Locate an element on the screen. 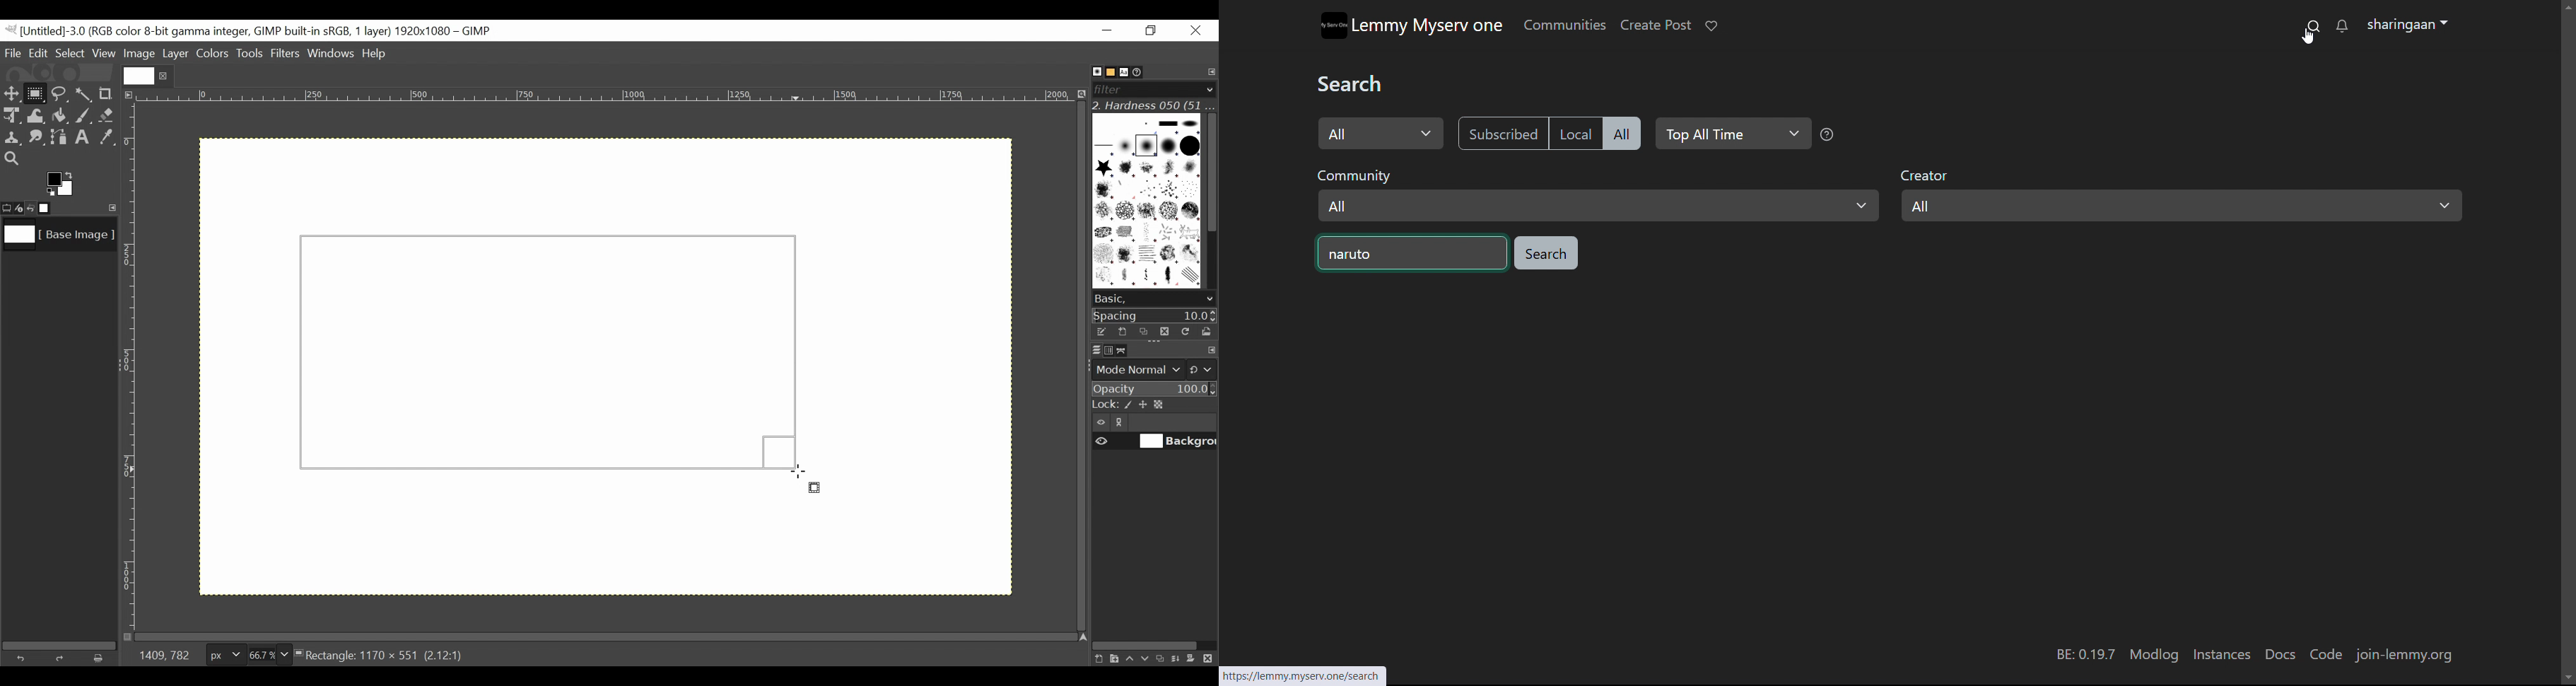 The width and height of the screenshot is (2576, 700). Brushes is located at coordinates (1091, 72).